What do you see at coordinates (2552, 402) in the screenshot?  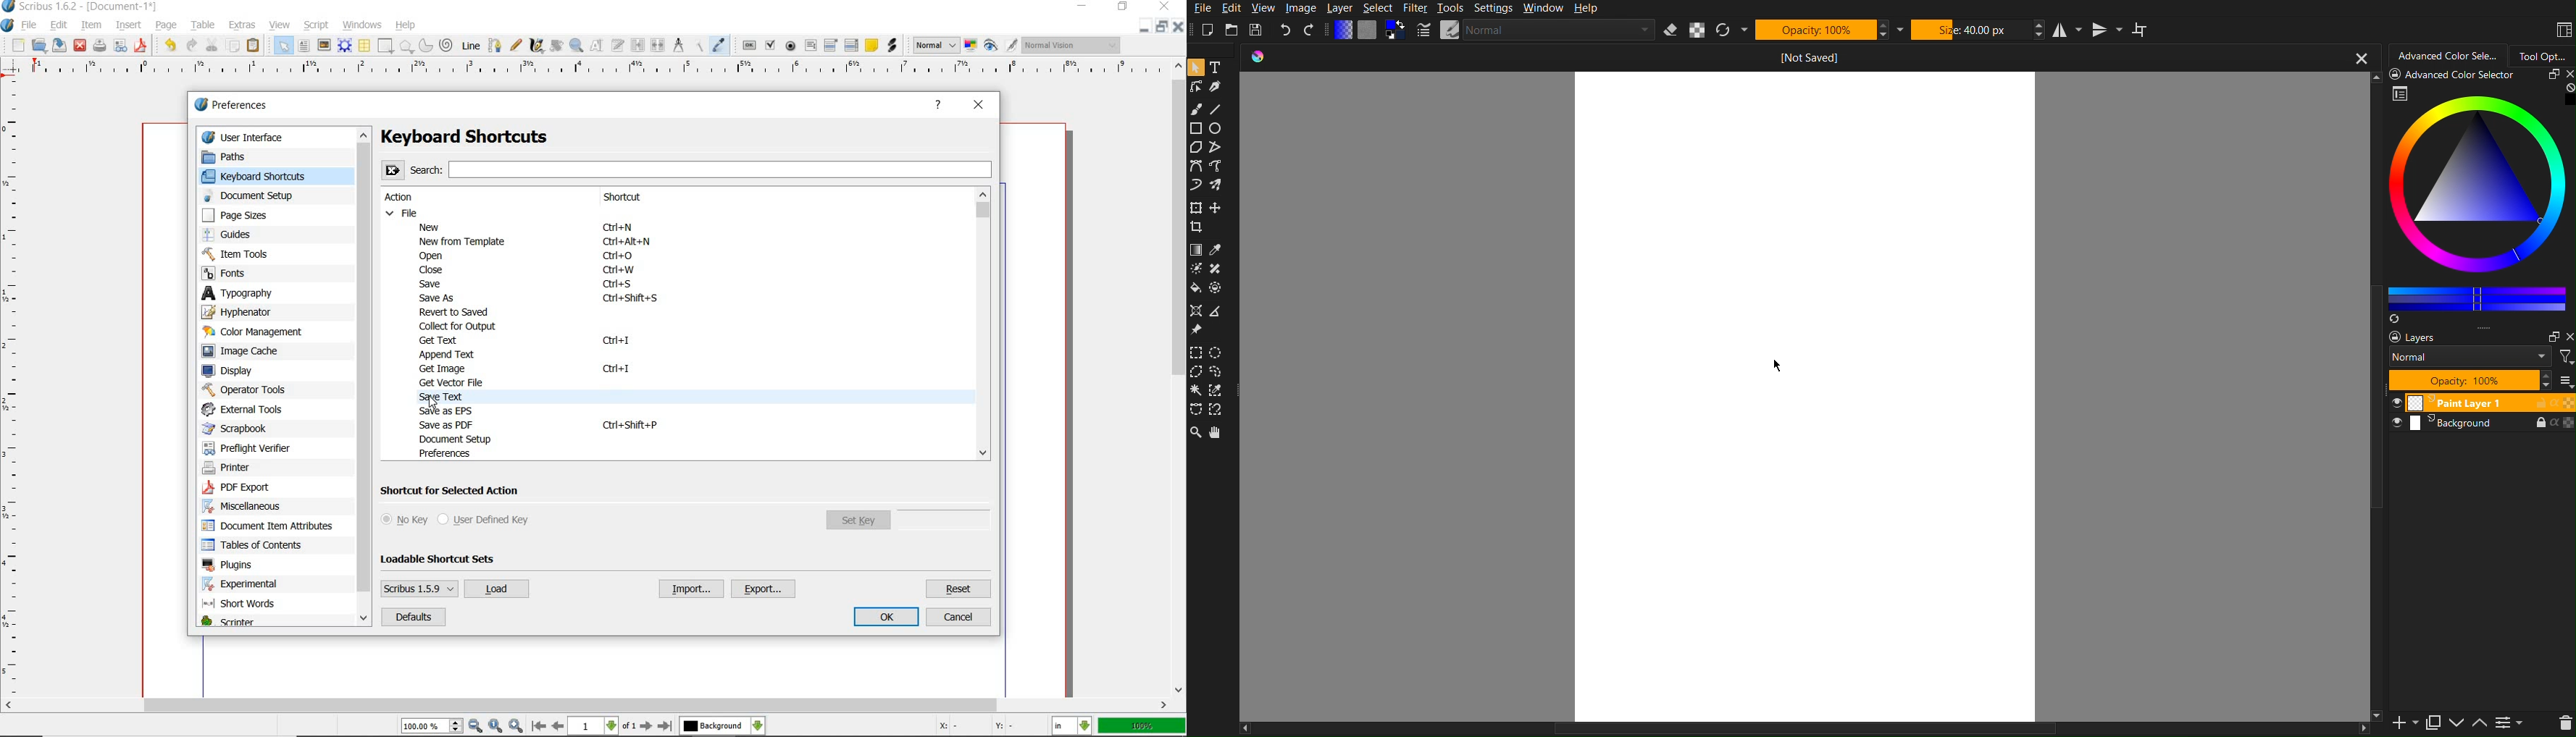 I see `alpha` at bounding box center [2552, 402].